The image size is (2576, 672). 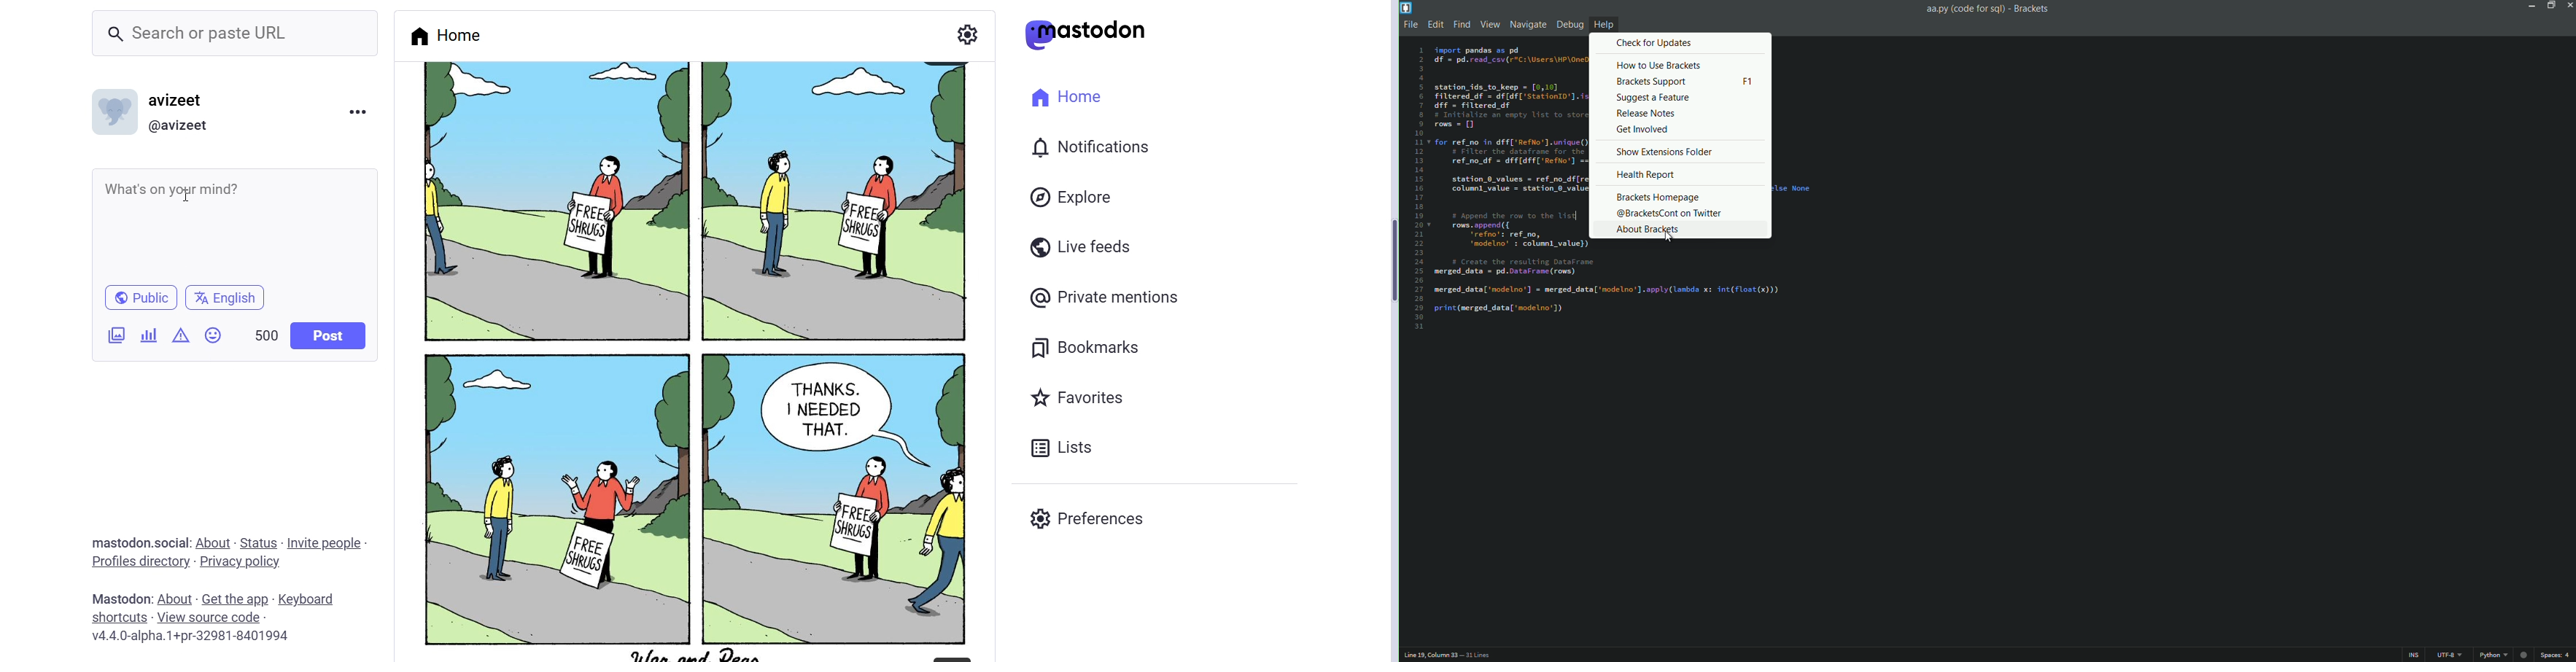 I want to click on Text, so click(x=119, y=598).